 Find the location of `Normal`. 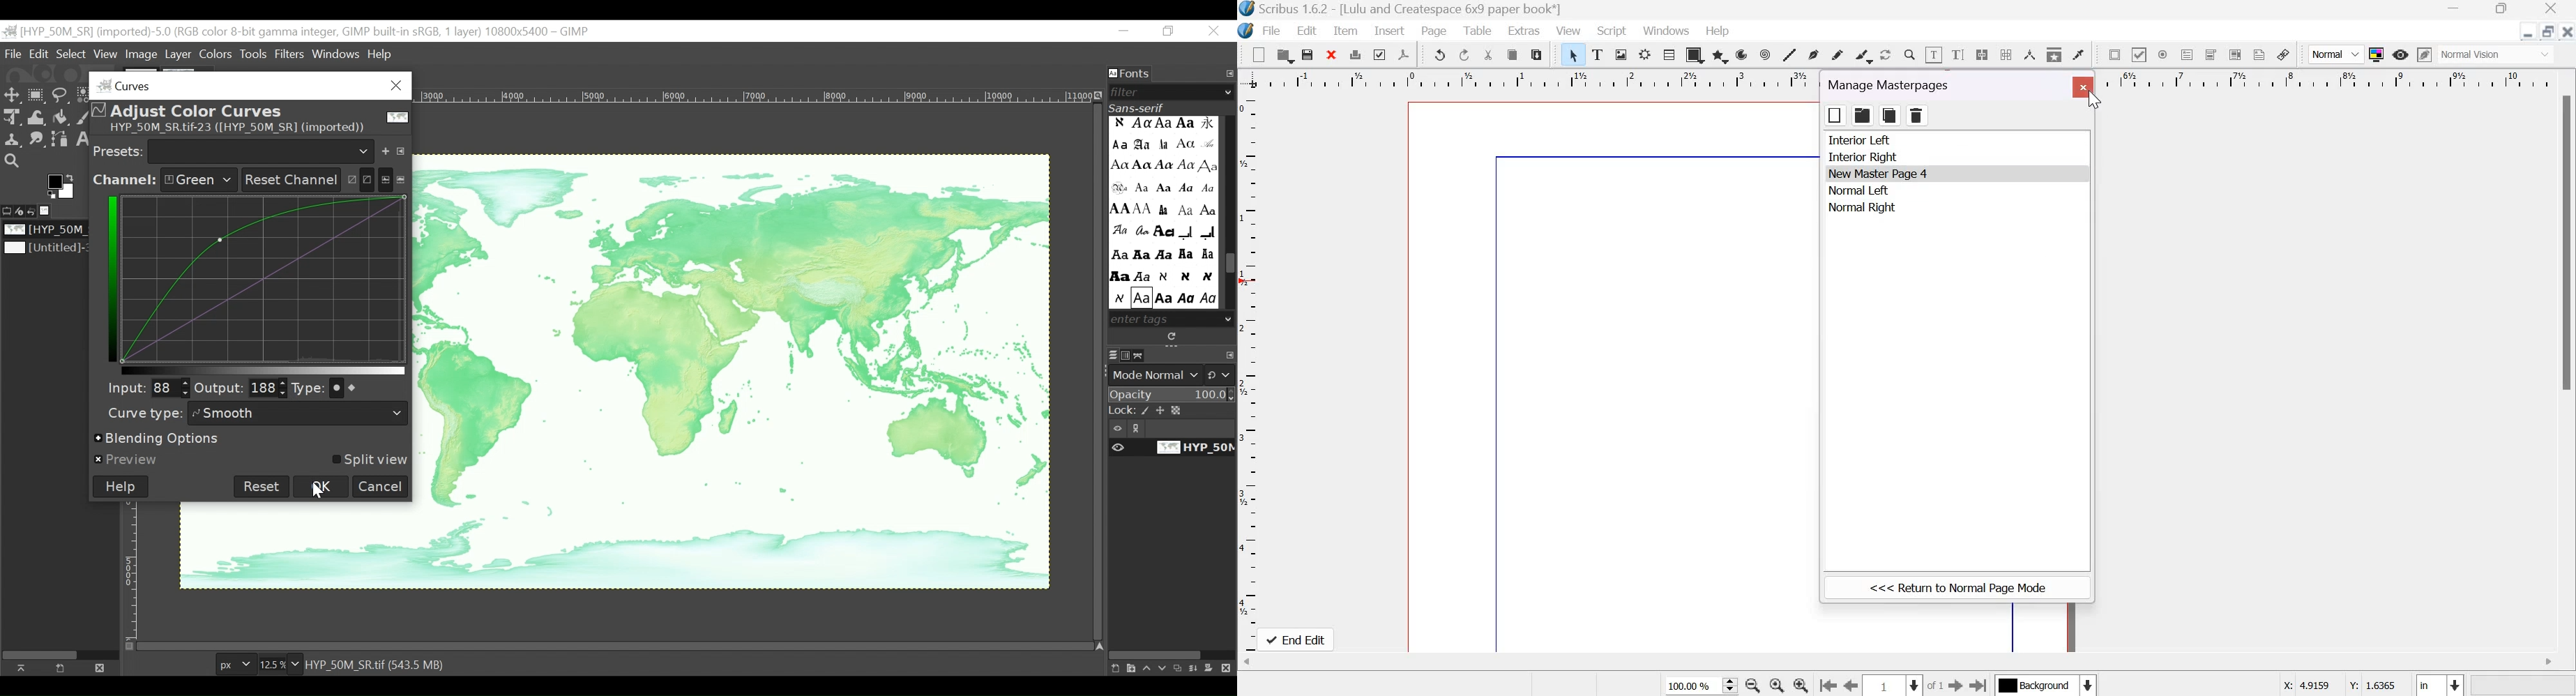

Normal is located at coordinates (2337, 55).